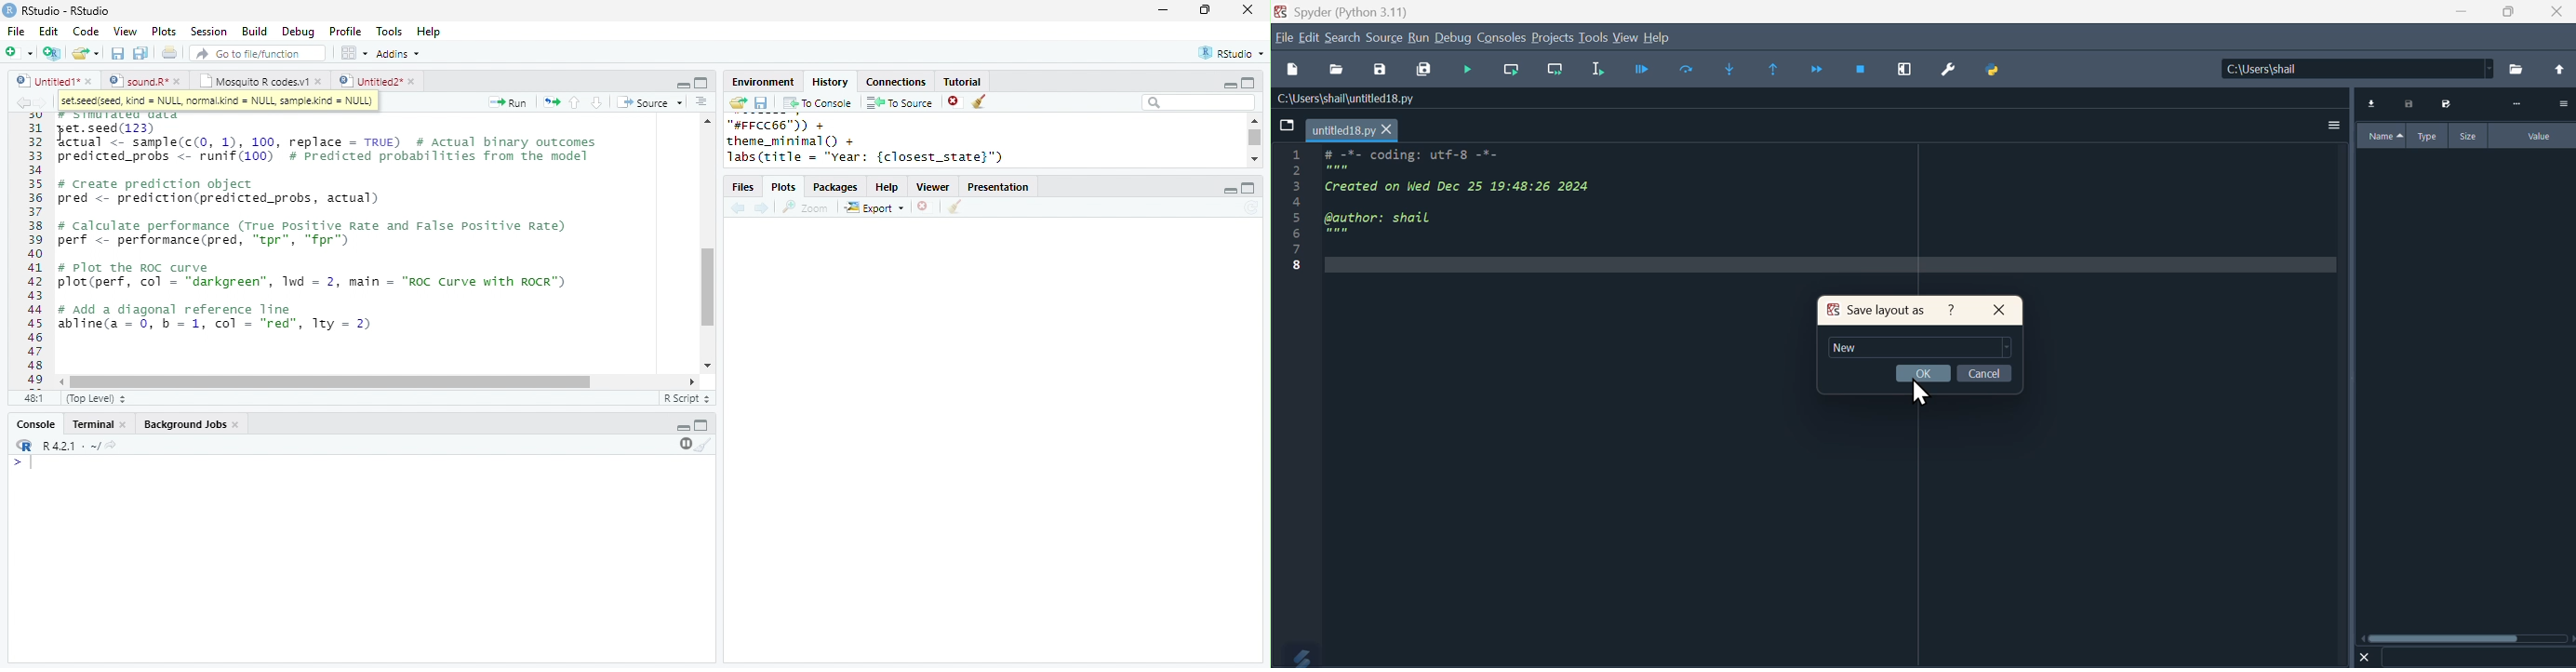  What do you see at coordinates (701, 424) in the screenshot?
I see `maximize` at bounding box center [701, 424].